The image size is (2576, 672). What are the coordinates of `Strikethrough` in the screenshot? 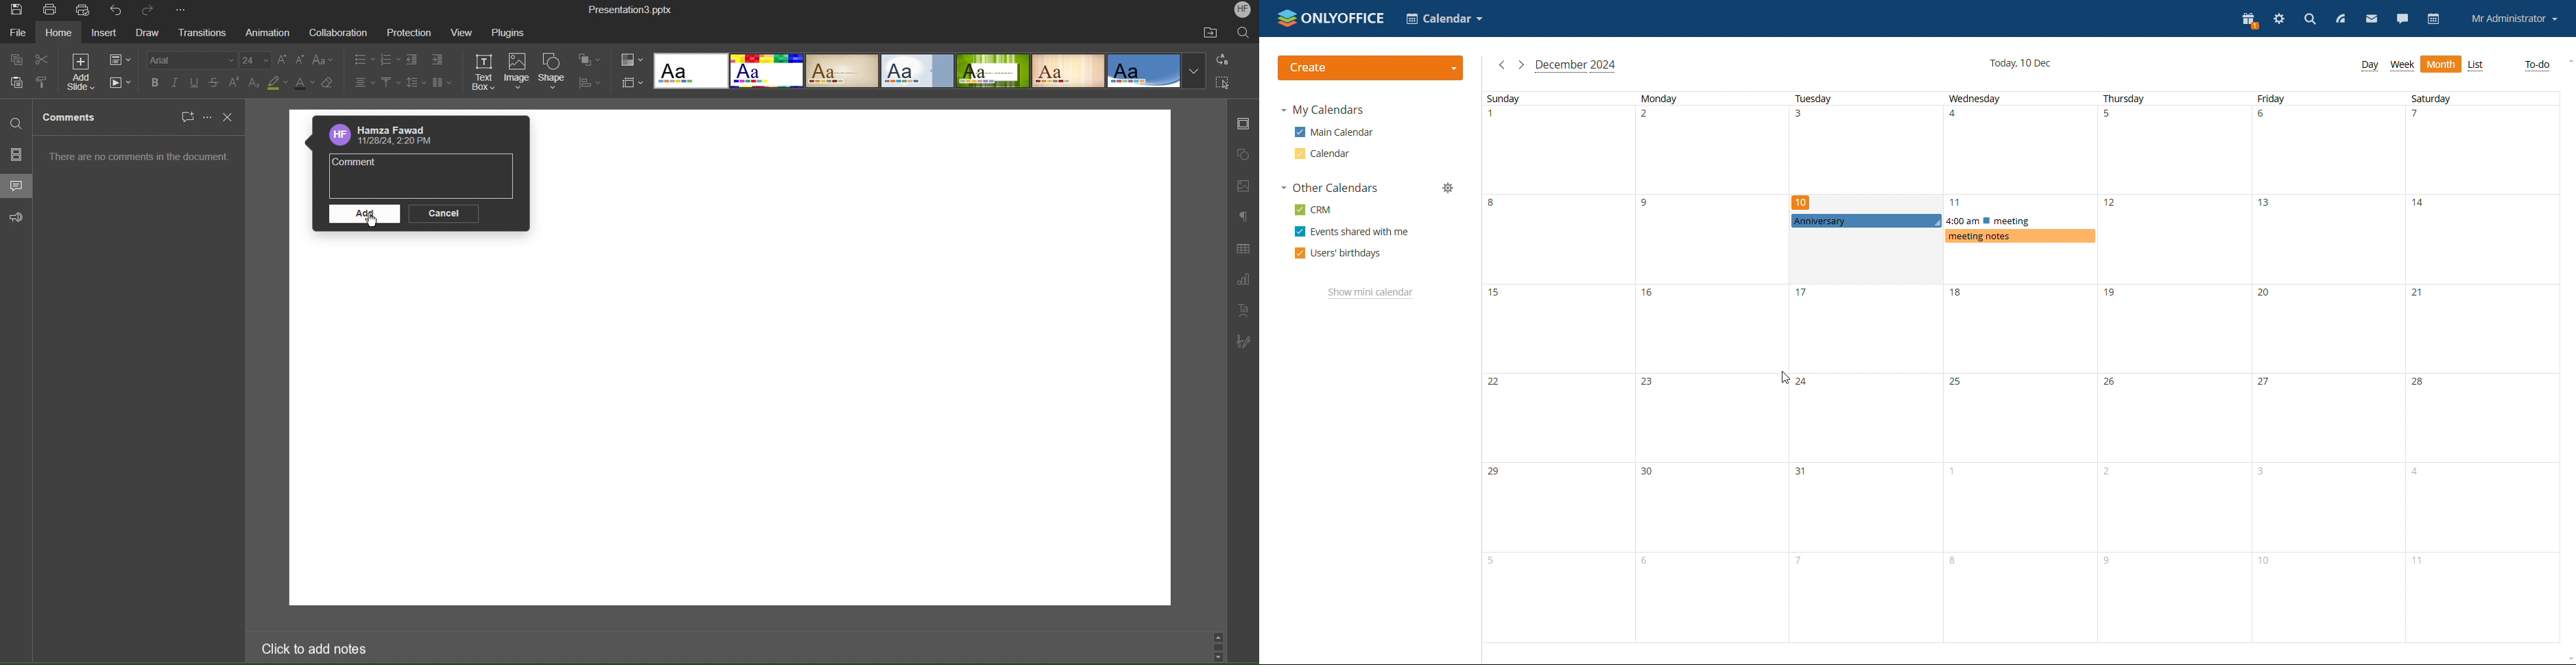 It's located at (215, 83).